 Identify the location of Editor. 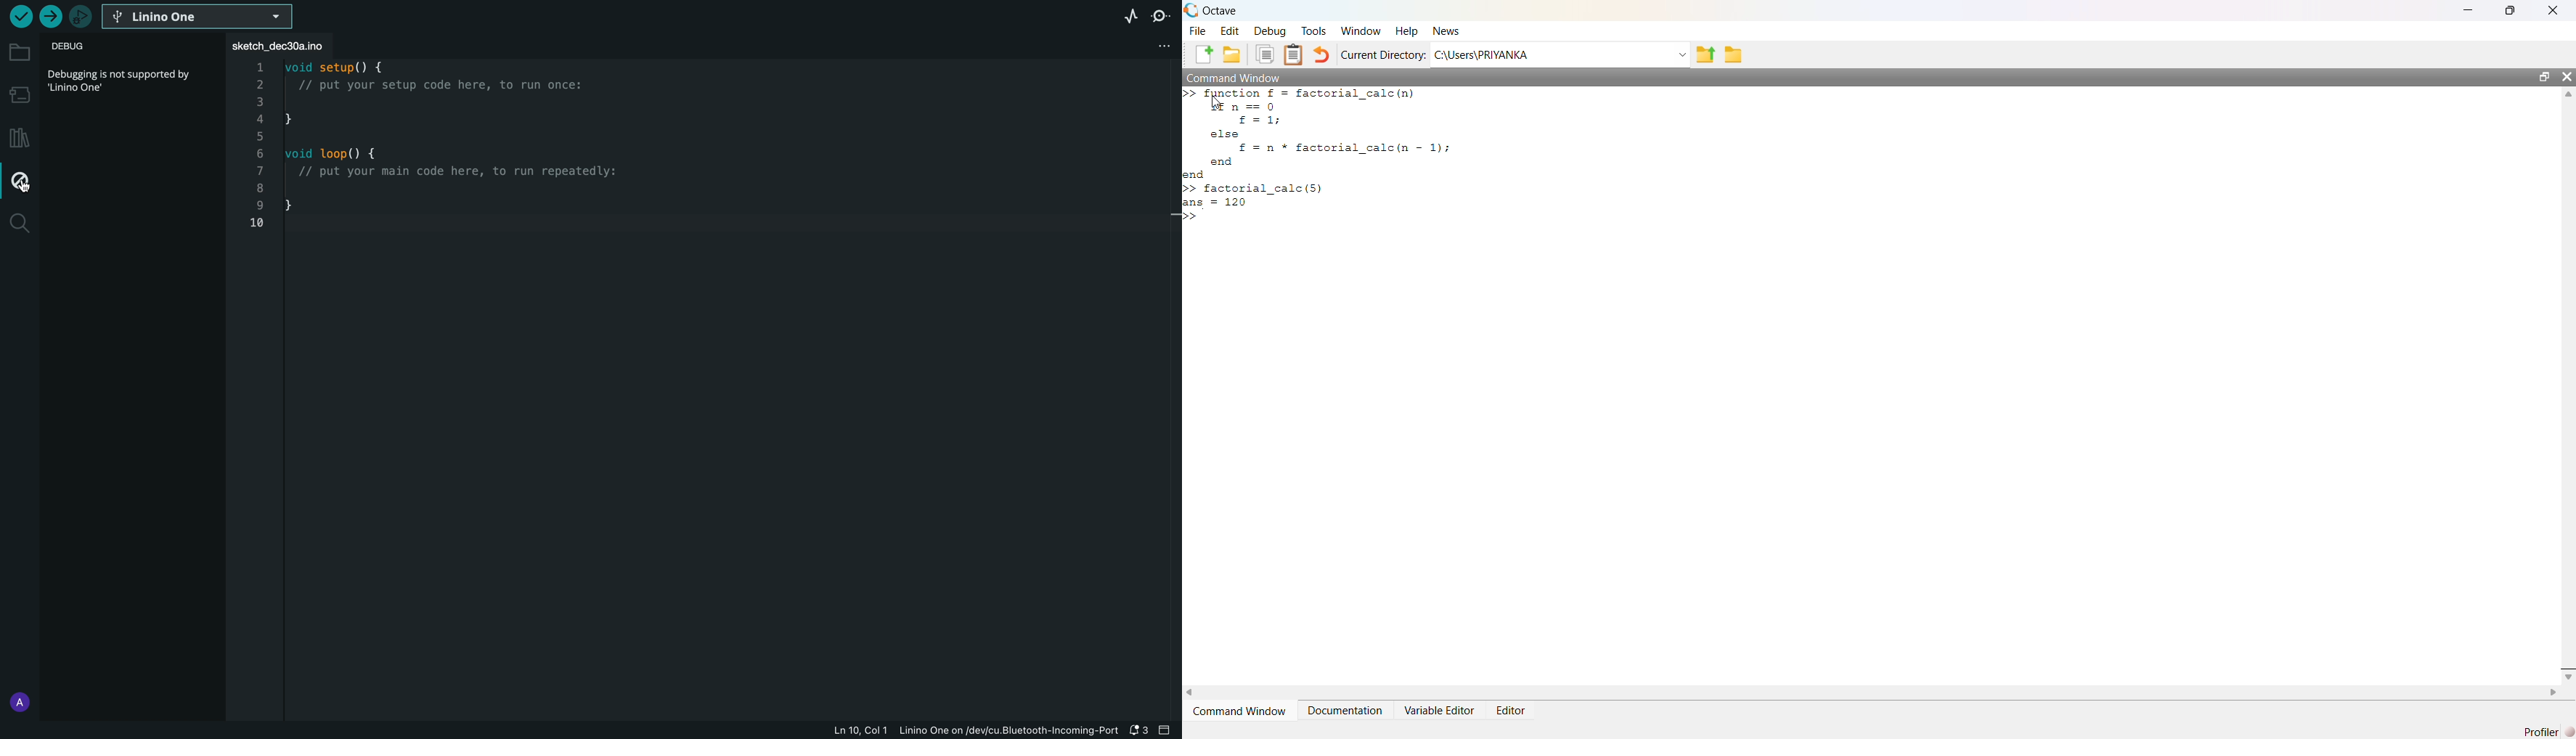
(1512, 712).